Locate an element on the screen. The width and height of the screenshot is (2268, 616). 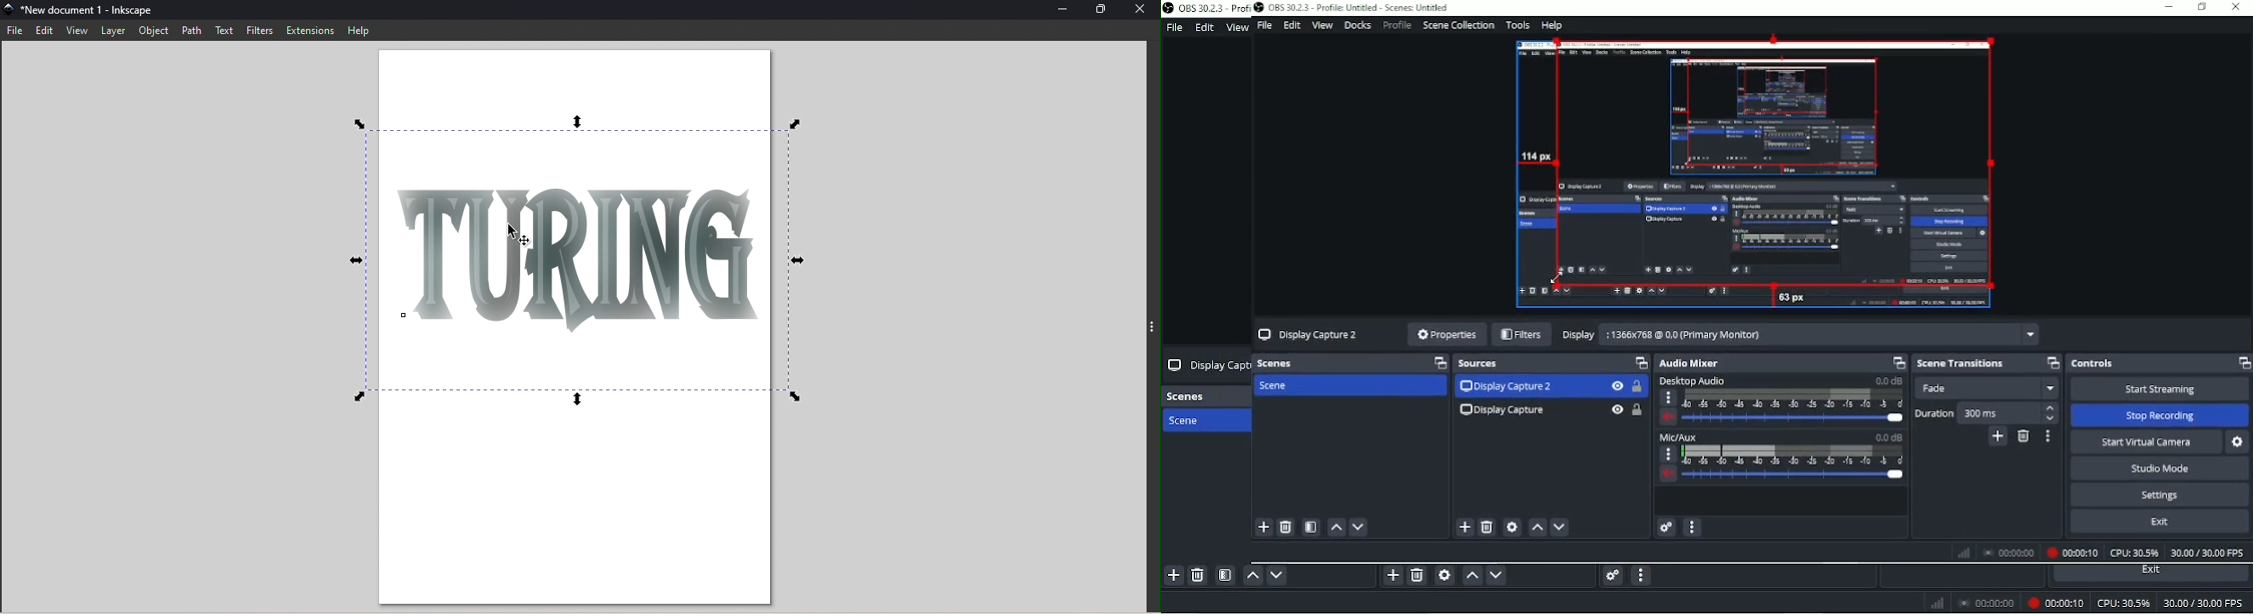
Move scene up is located at coordinates (1253, 575).